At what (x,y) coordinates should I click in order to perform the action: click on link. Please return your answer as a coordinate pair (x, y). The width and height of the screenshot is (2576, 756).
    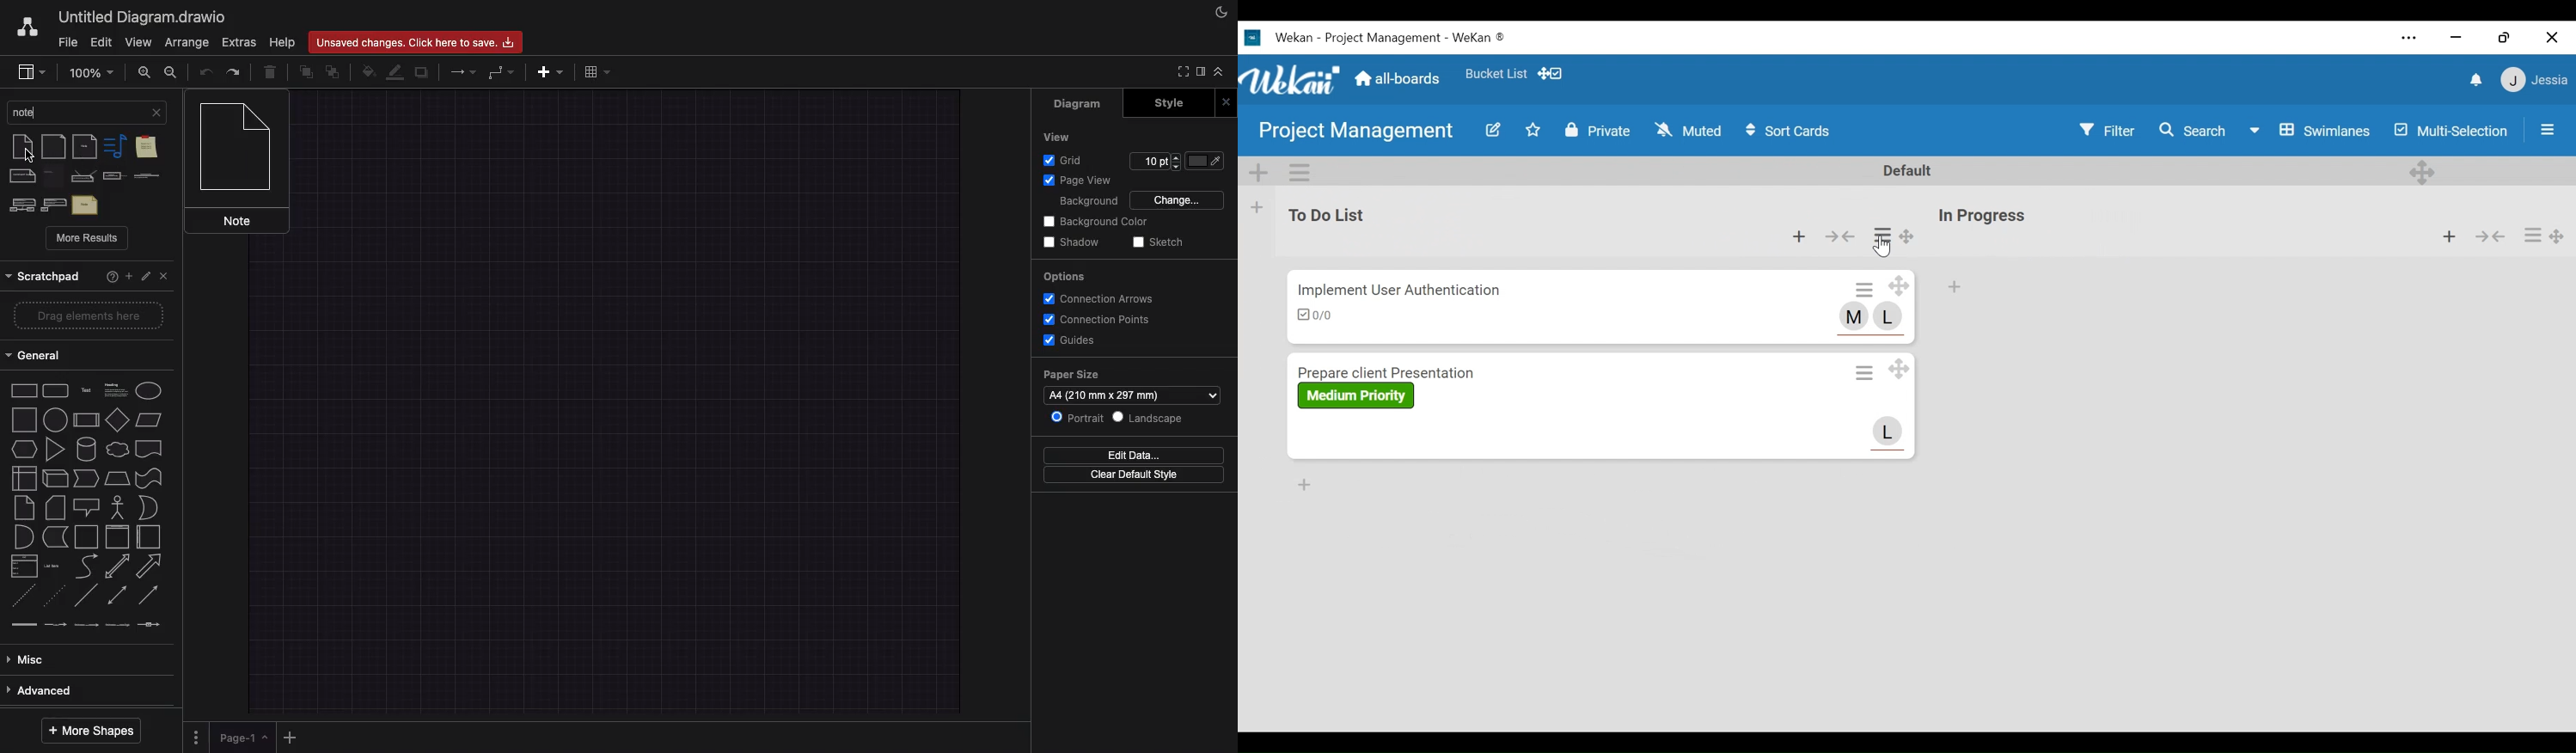
    Looking at the image, I should click on (24, 628).